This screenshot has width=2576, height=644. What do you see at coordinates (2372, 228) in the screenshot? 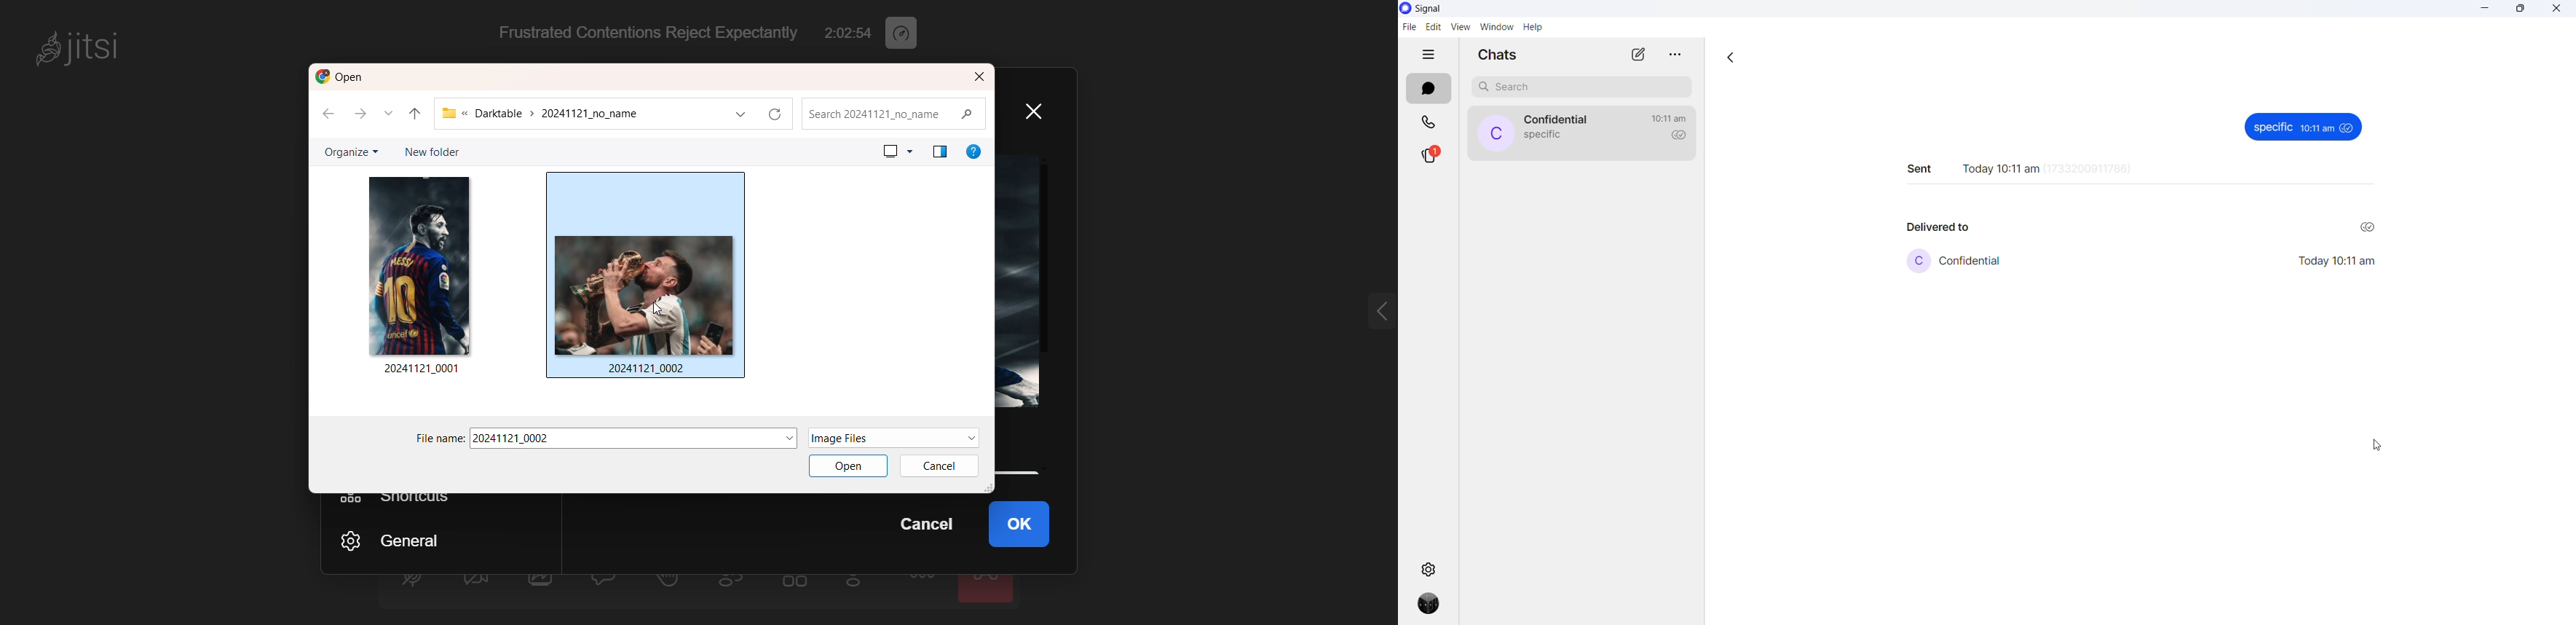
I see `read recipient` at bounding box center [2372, 228].